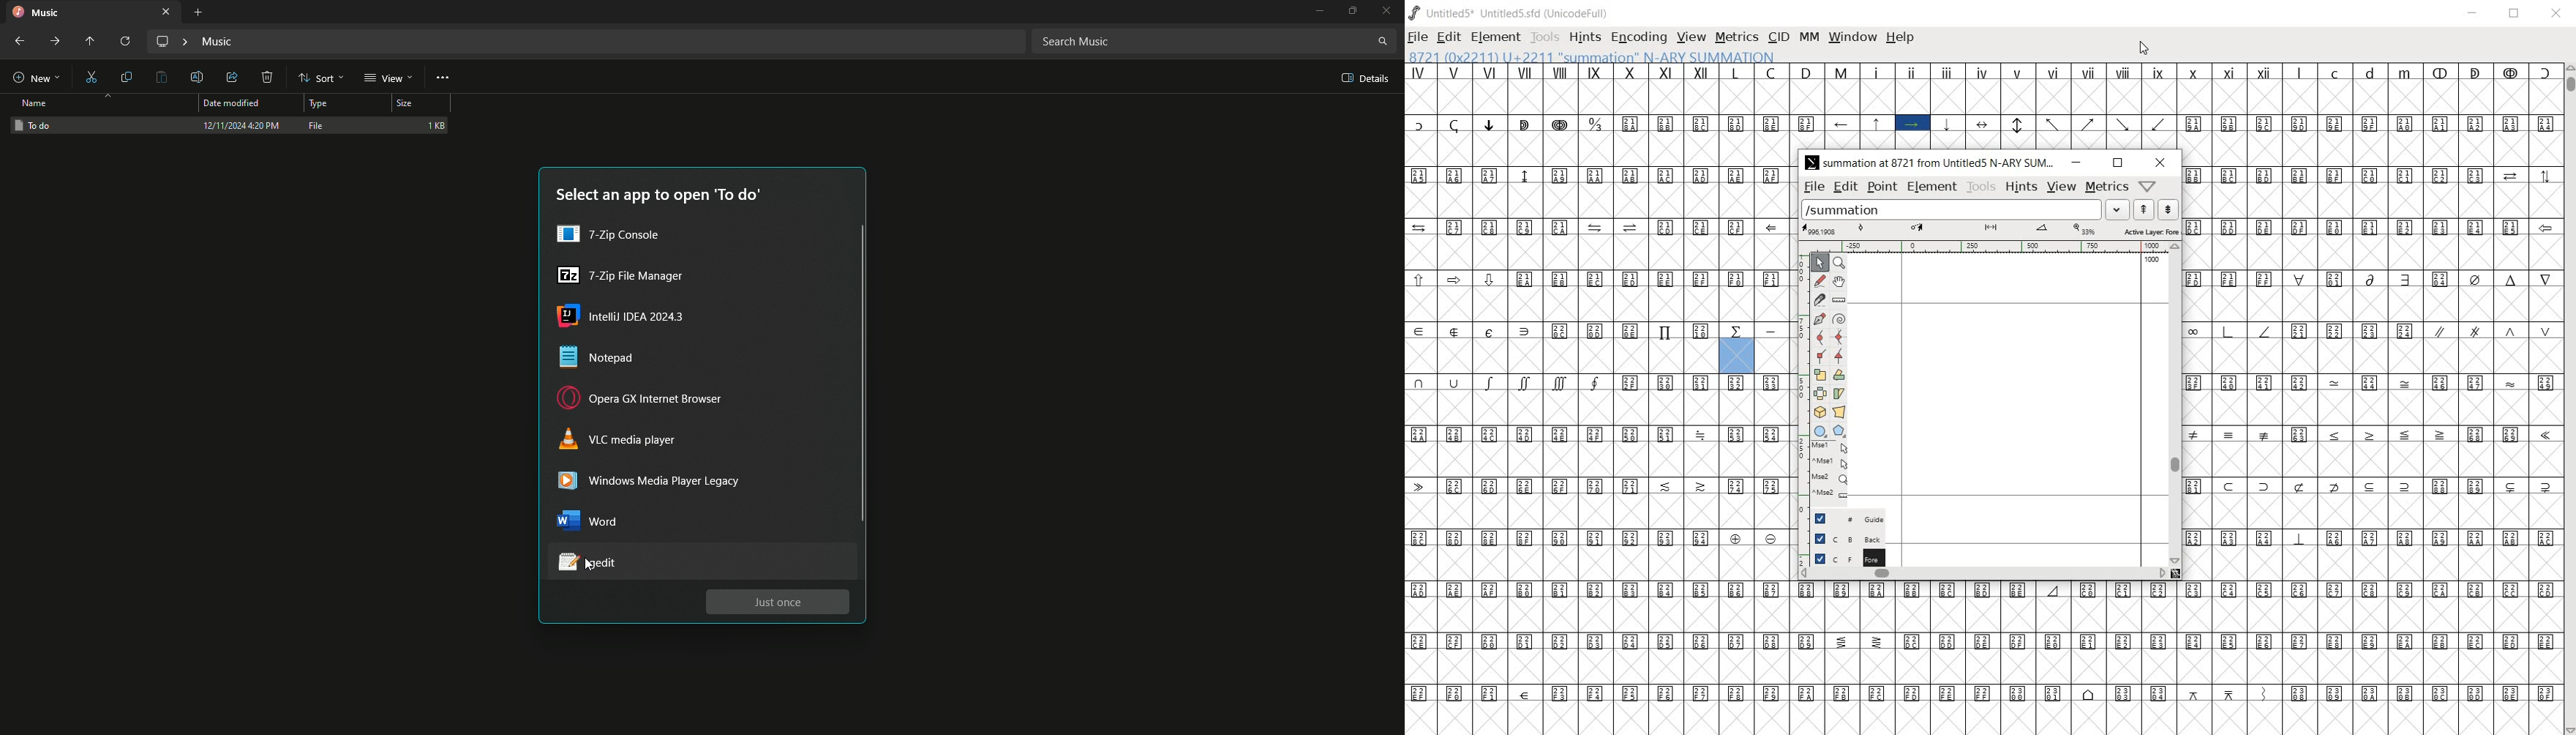 The height and width of the screenshot is (756, 2576). What do you see at coordinates (778, 602) in the screenshot?
I see `Just once` at bounding box center [778, 602].